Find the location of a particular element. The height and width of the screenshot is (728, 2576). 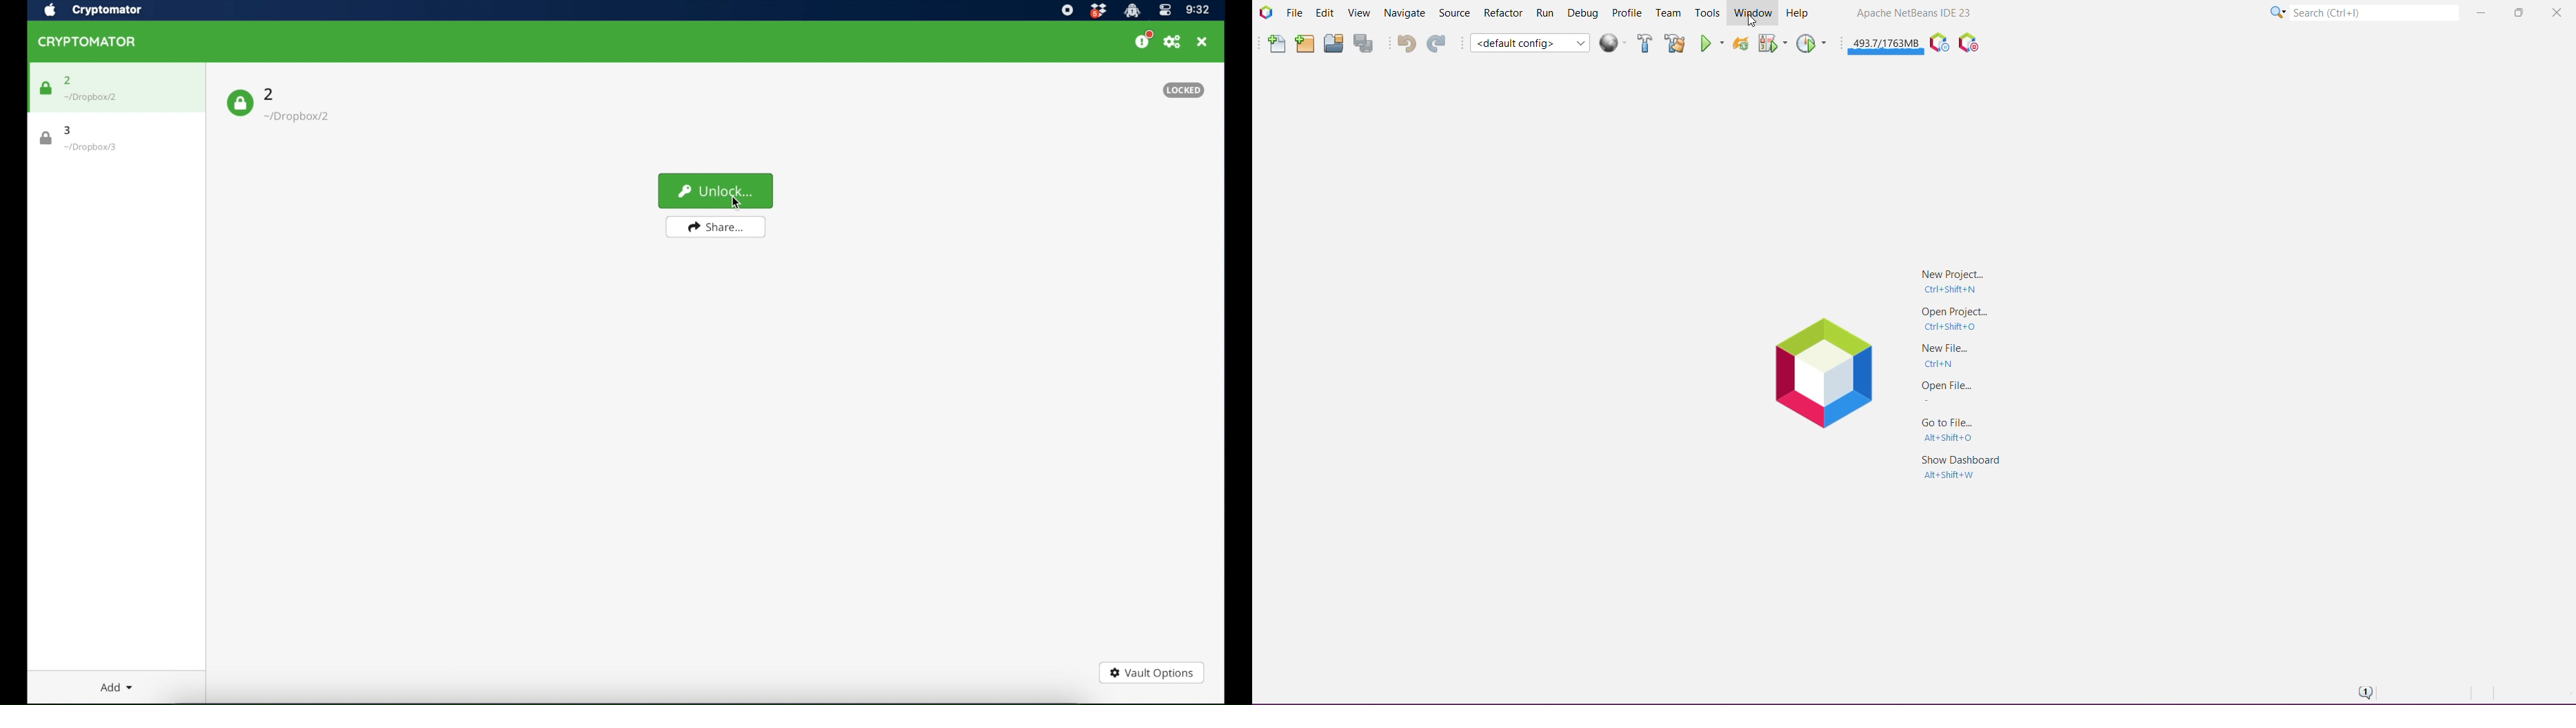

Clean and Build Project is located at coordinates (1675, 43).